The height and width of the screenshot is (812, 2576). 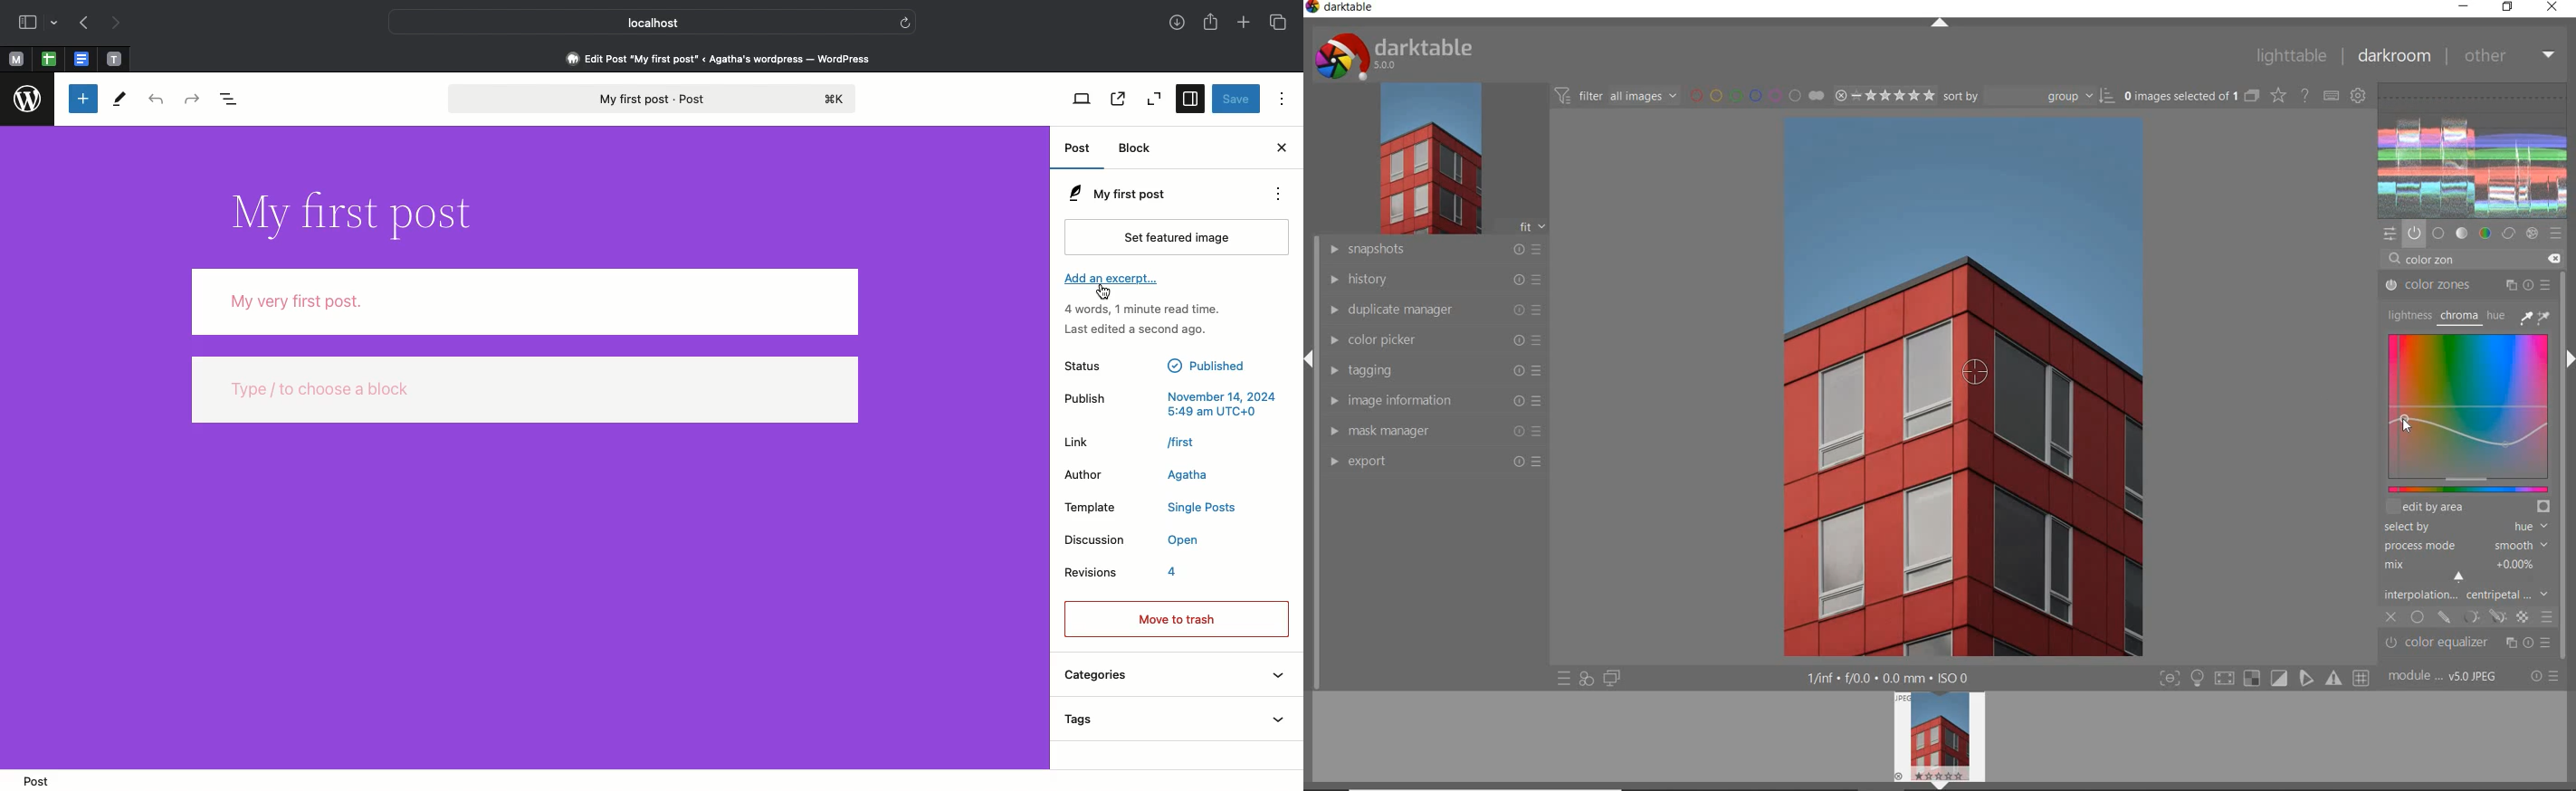 What do you see at coordinates (47, 58) in the screenshot?
I see `excel sheet` at bounding box center [47, 58].